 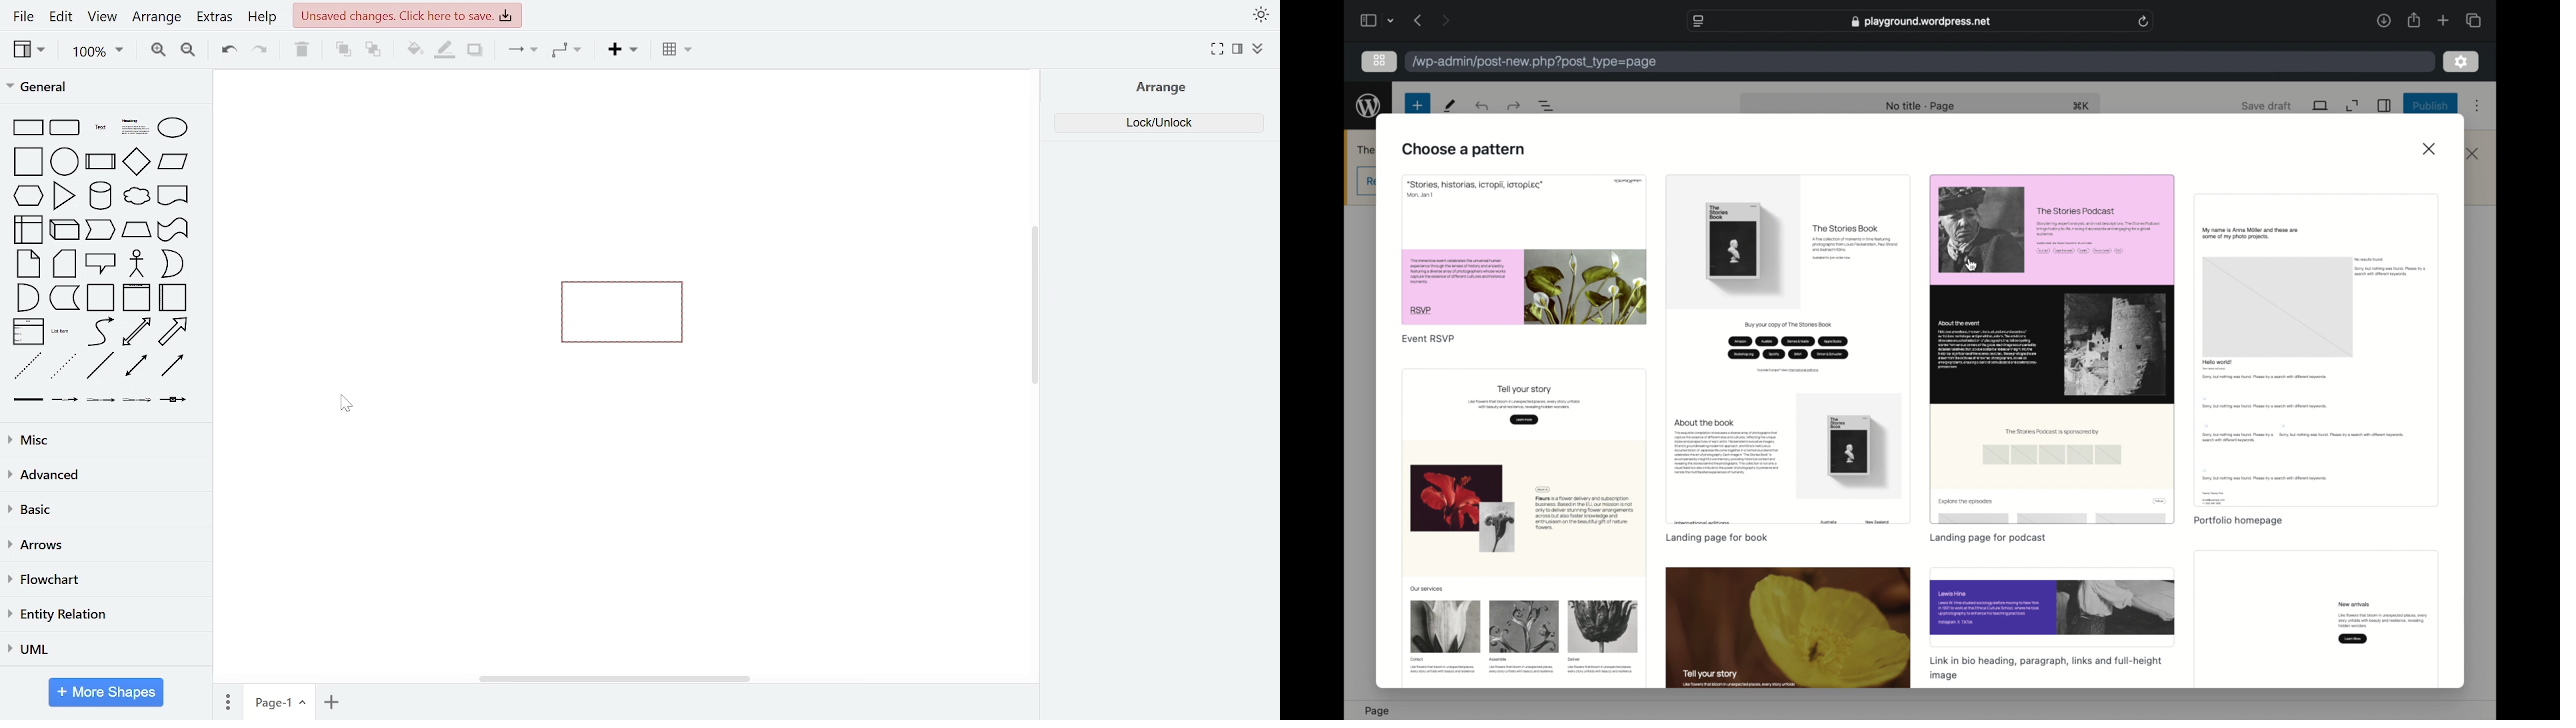 I want to click on unsaved changes. click here to save, so click(x=406, y=15).